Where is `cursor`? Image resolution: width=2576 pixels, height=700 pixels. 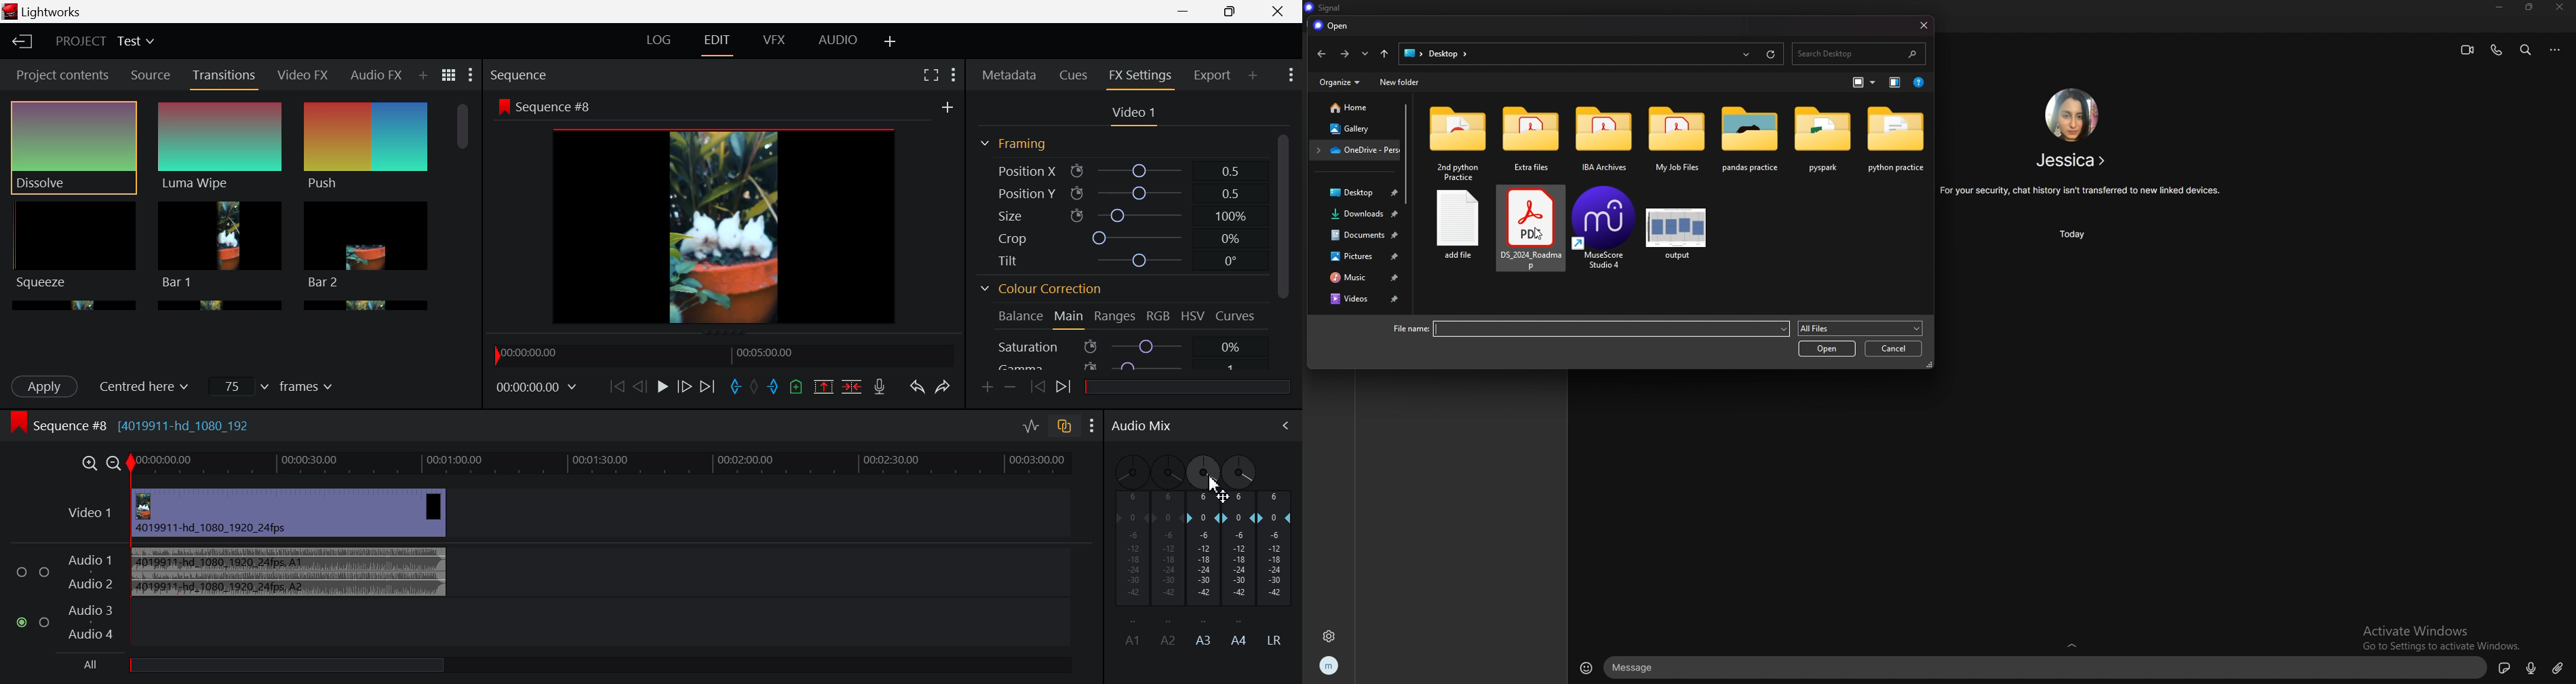
cursor is located at coordinates (1217, 489).